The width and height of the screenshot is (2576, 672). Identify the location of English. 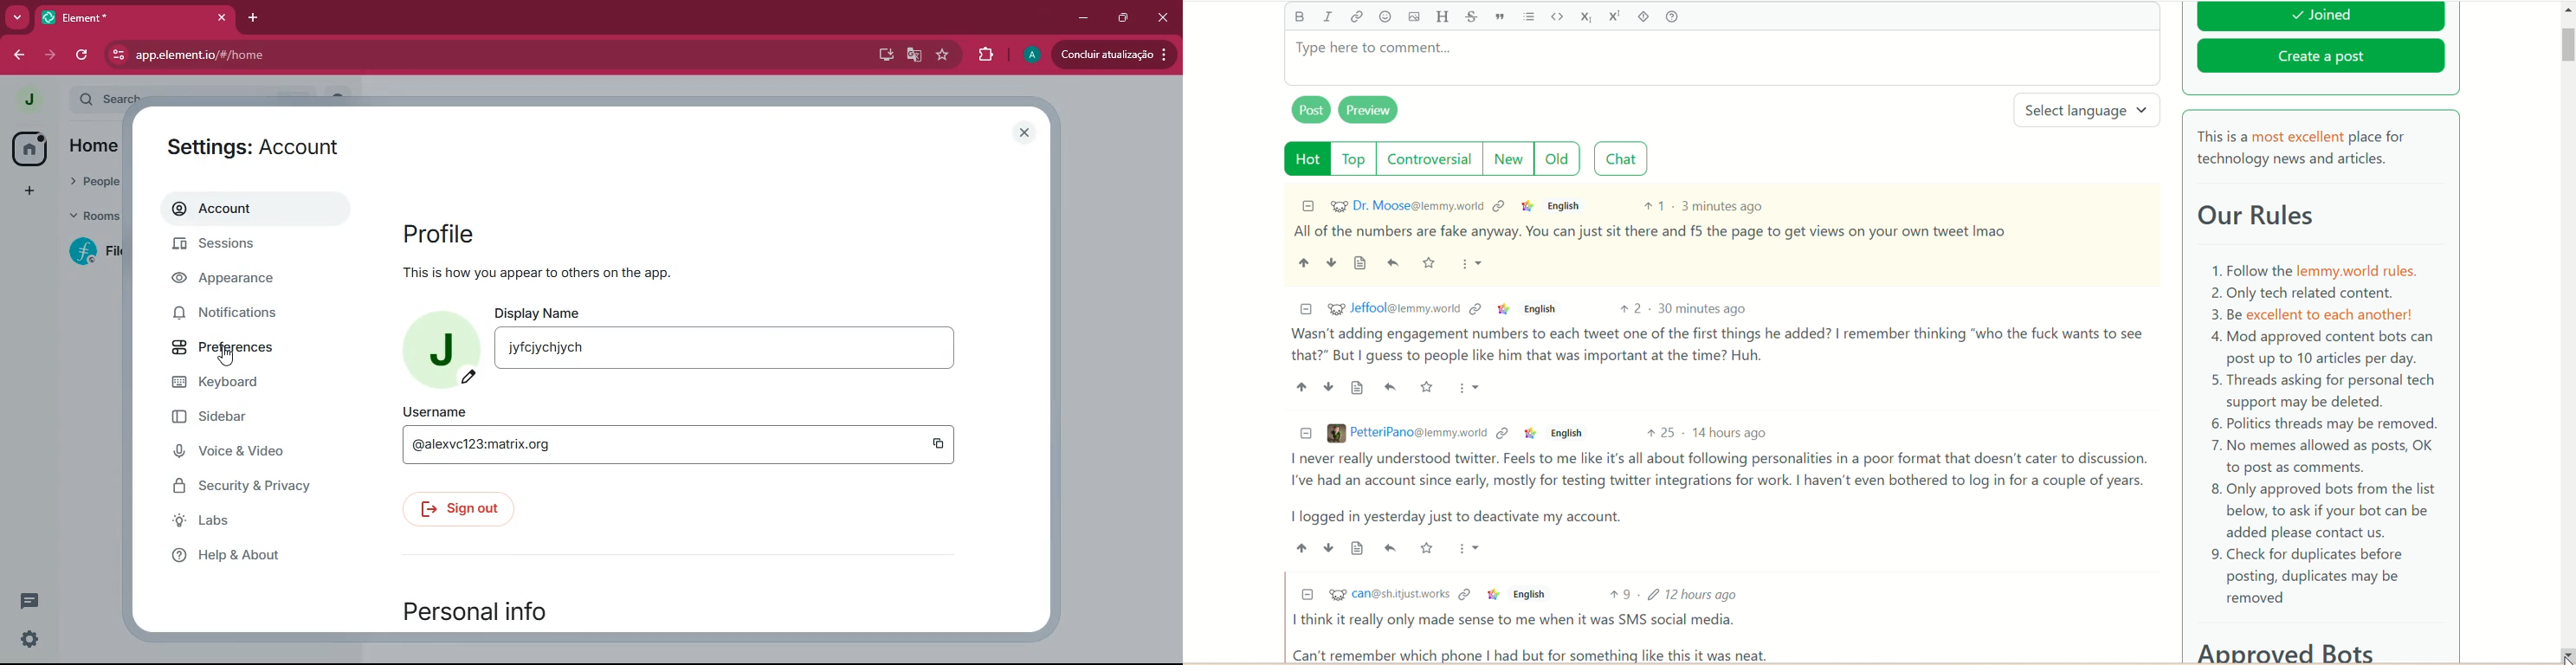
(1565, 433).